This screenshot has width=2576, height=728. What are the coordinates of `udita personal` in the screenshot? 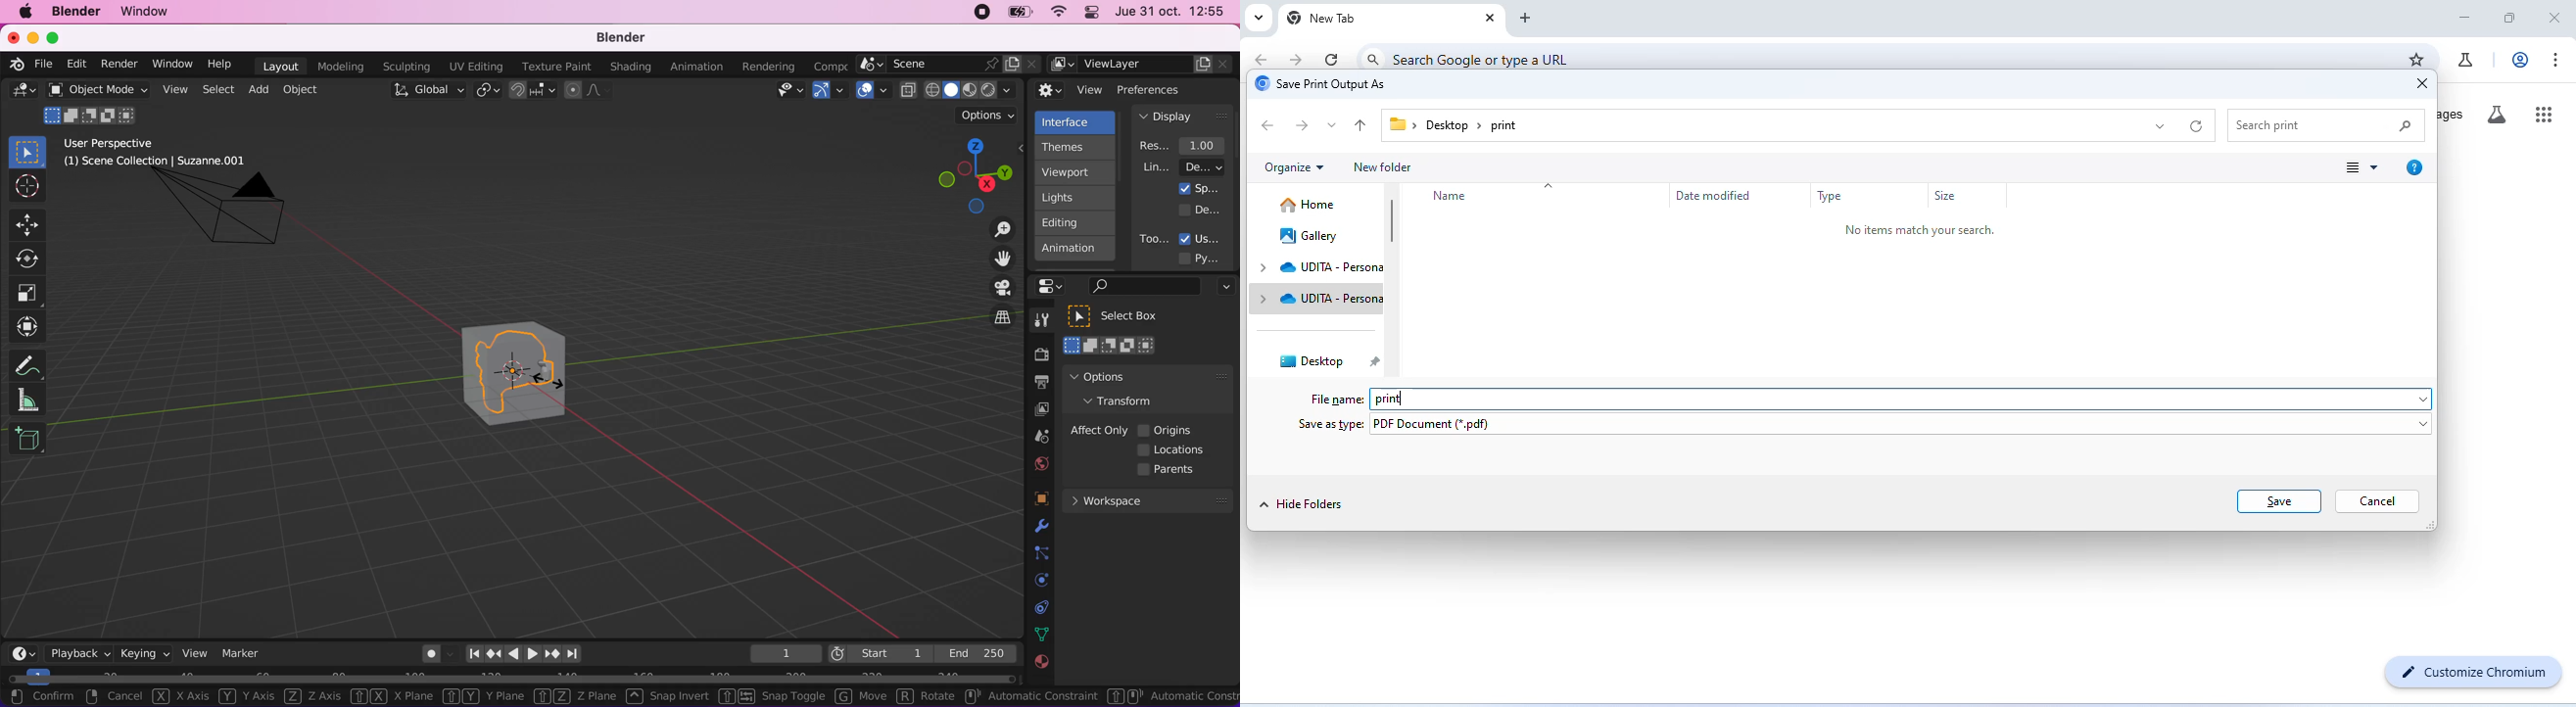 It's located at (1331, 300).